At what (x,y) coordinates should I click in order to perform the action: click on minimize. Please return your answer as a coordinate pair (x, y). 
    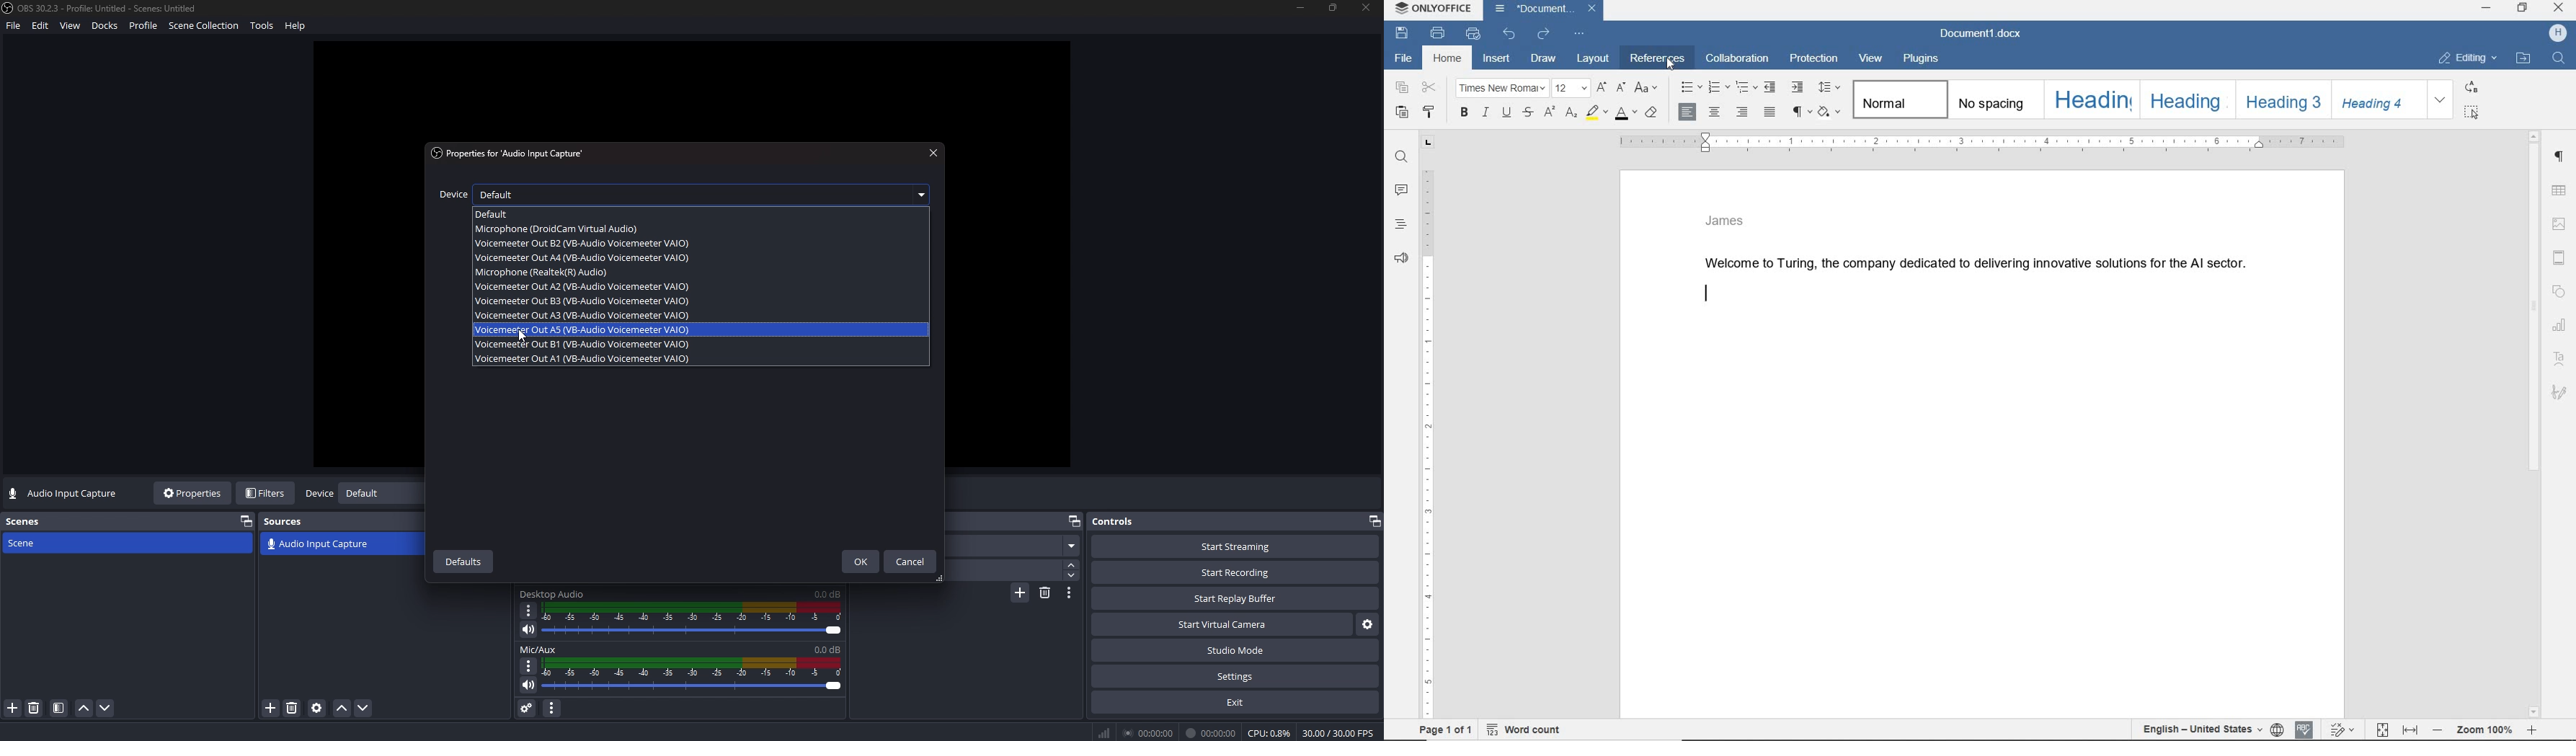
    Looking at the image, I should click on (1300, 8).